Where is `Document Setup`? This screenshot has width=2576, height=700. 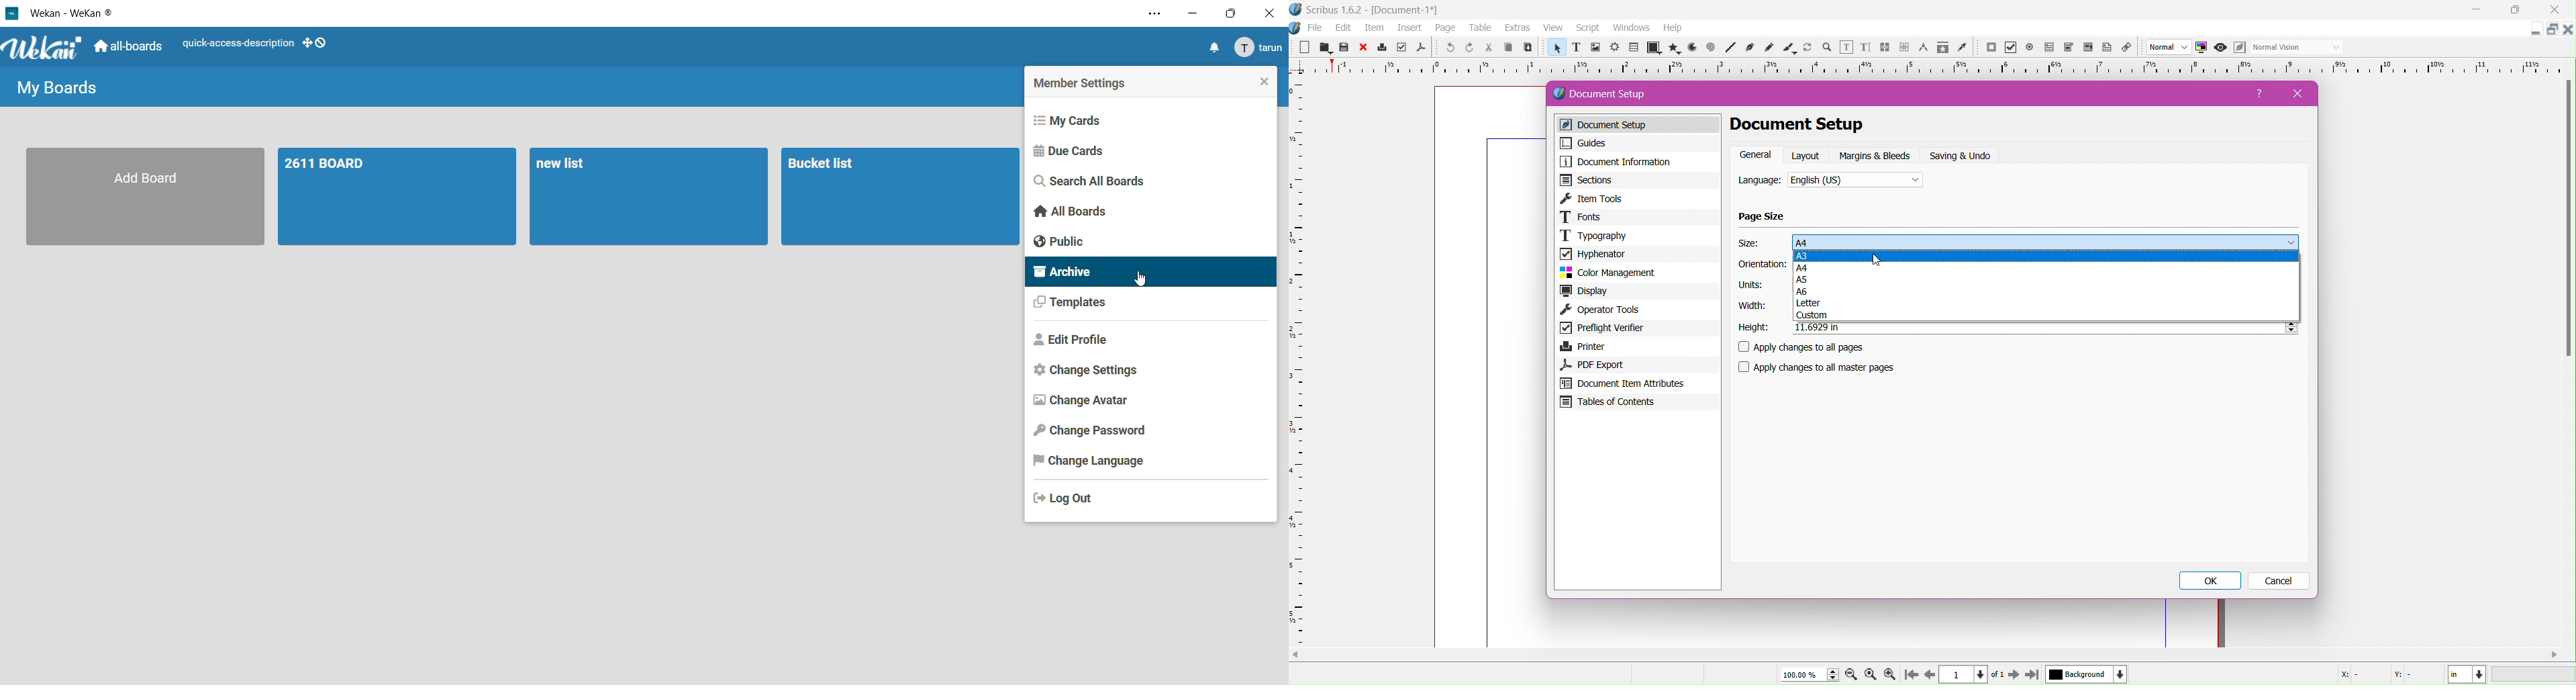 Document Setup is located at coordinates (1641, 125).